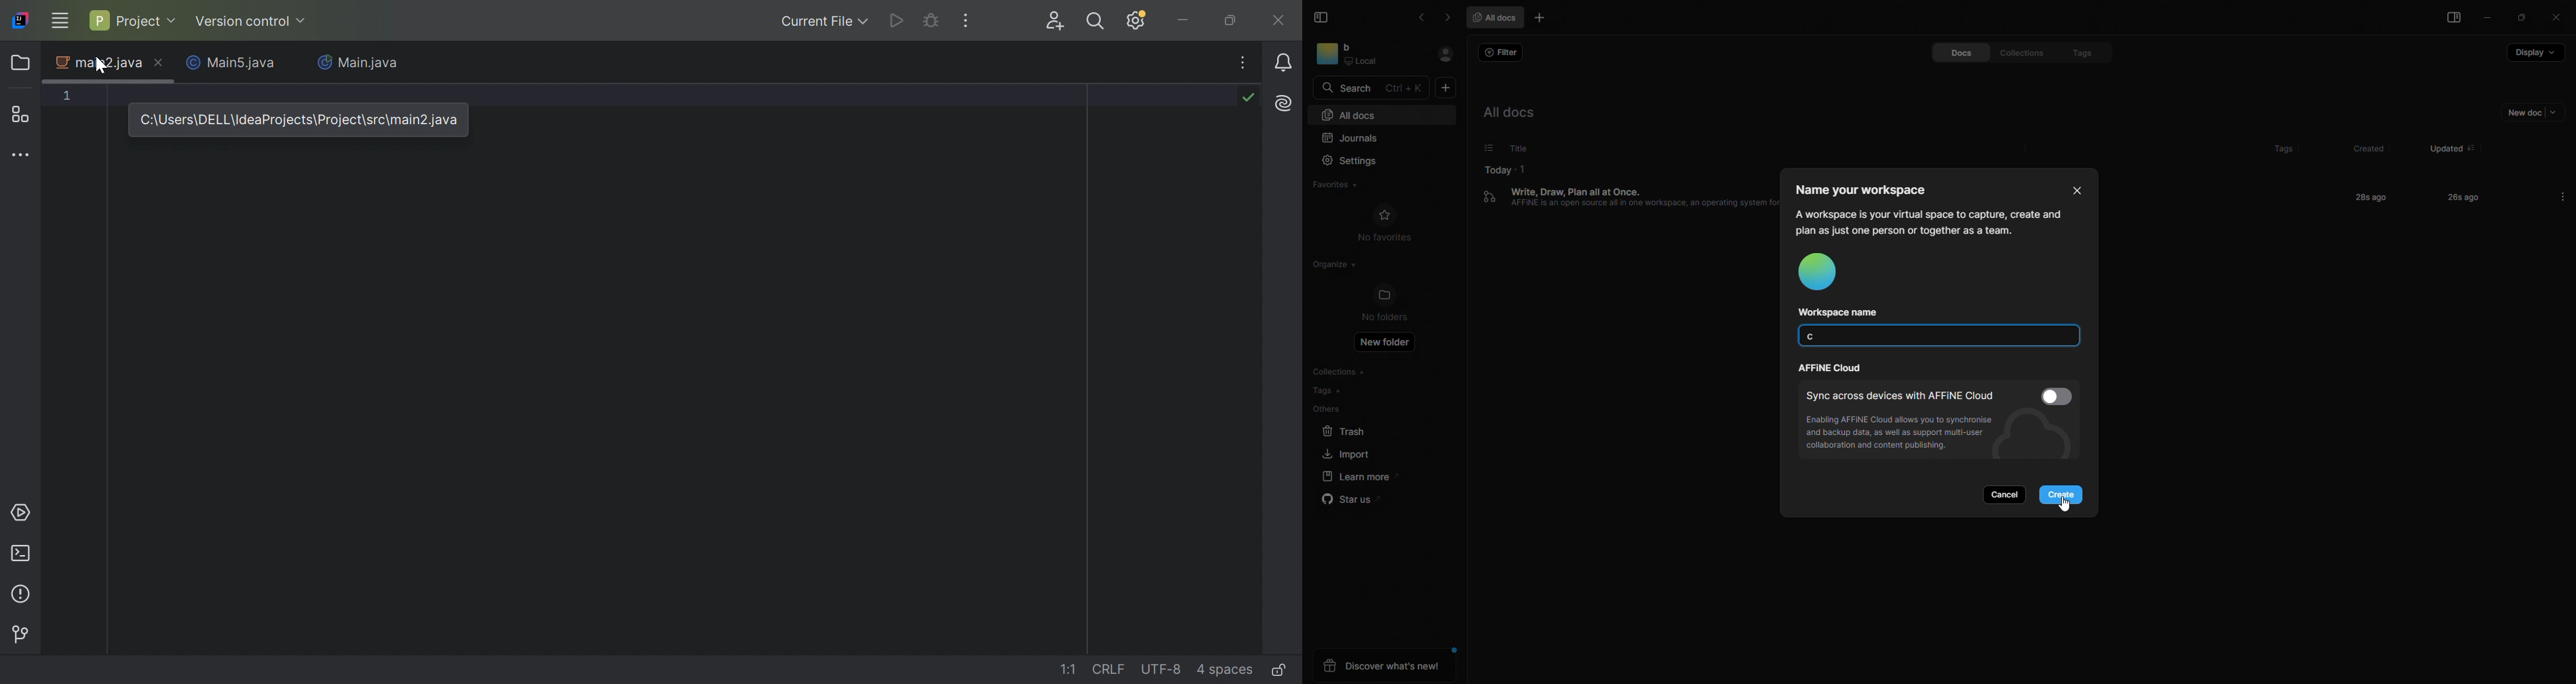  Describe the element at coordinates (1825, 274) in the screenshot. I see `profile` at that location.